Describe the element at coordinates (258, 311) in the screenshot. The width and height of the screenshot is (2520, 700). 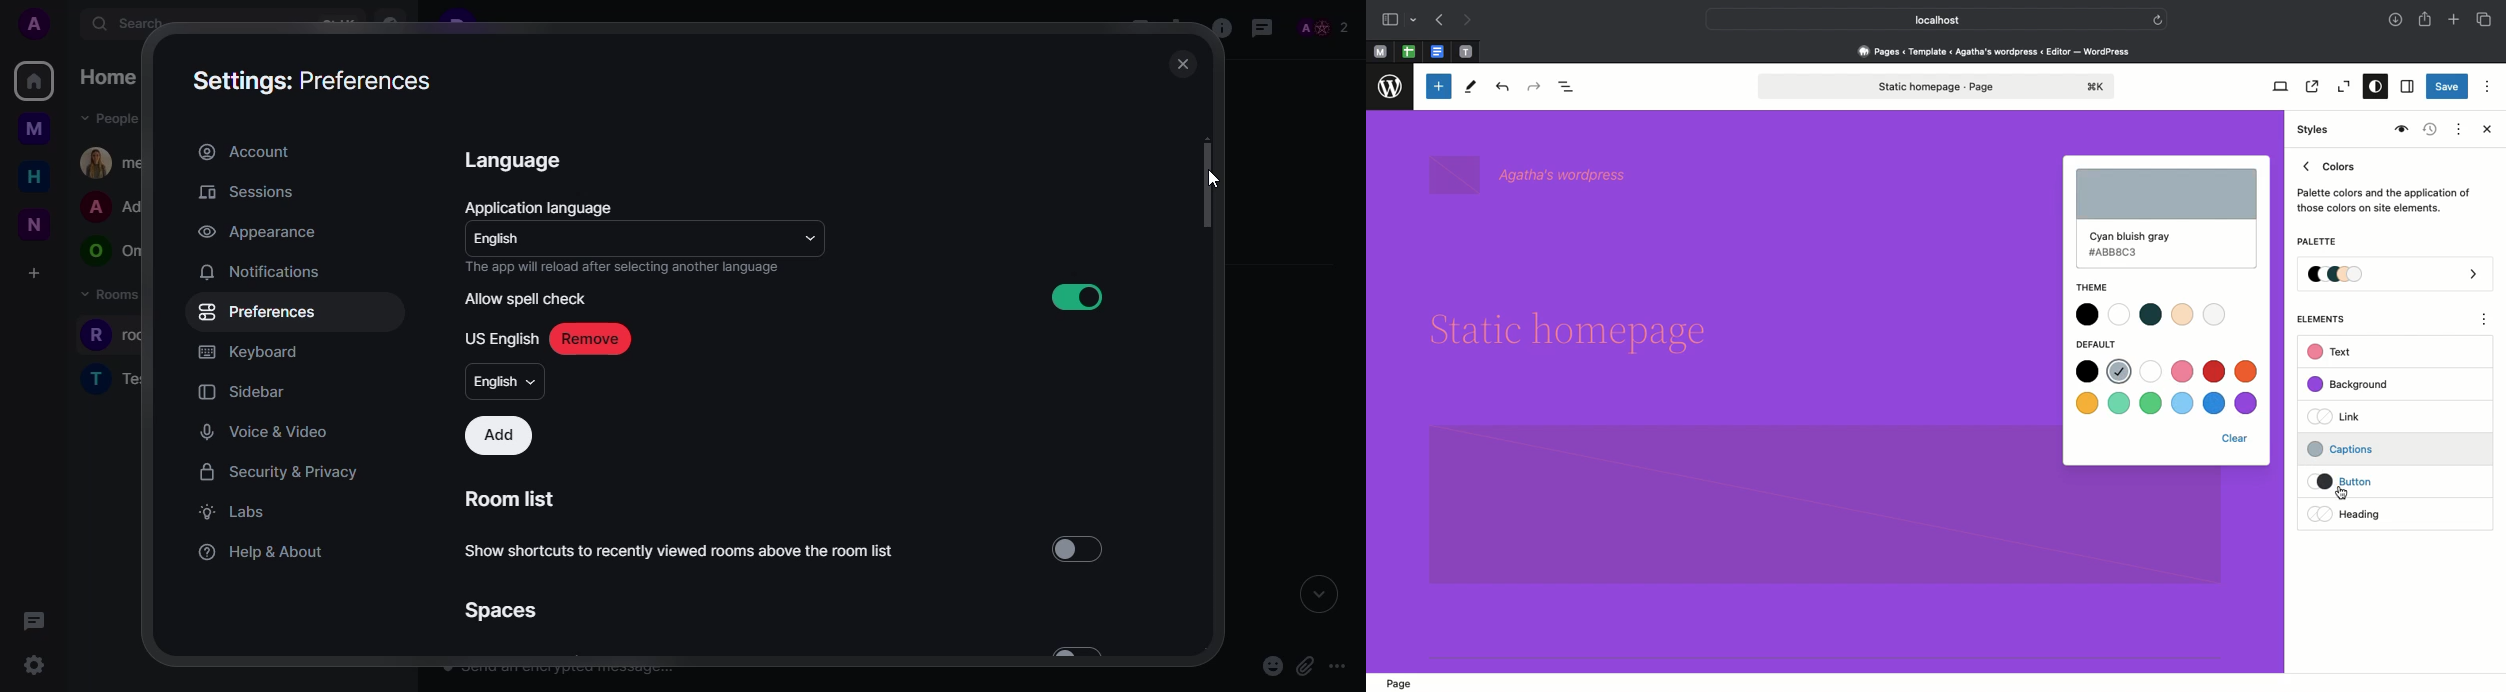
I see `preferences` at that location.